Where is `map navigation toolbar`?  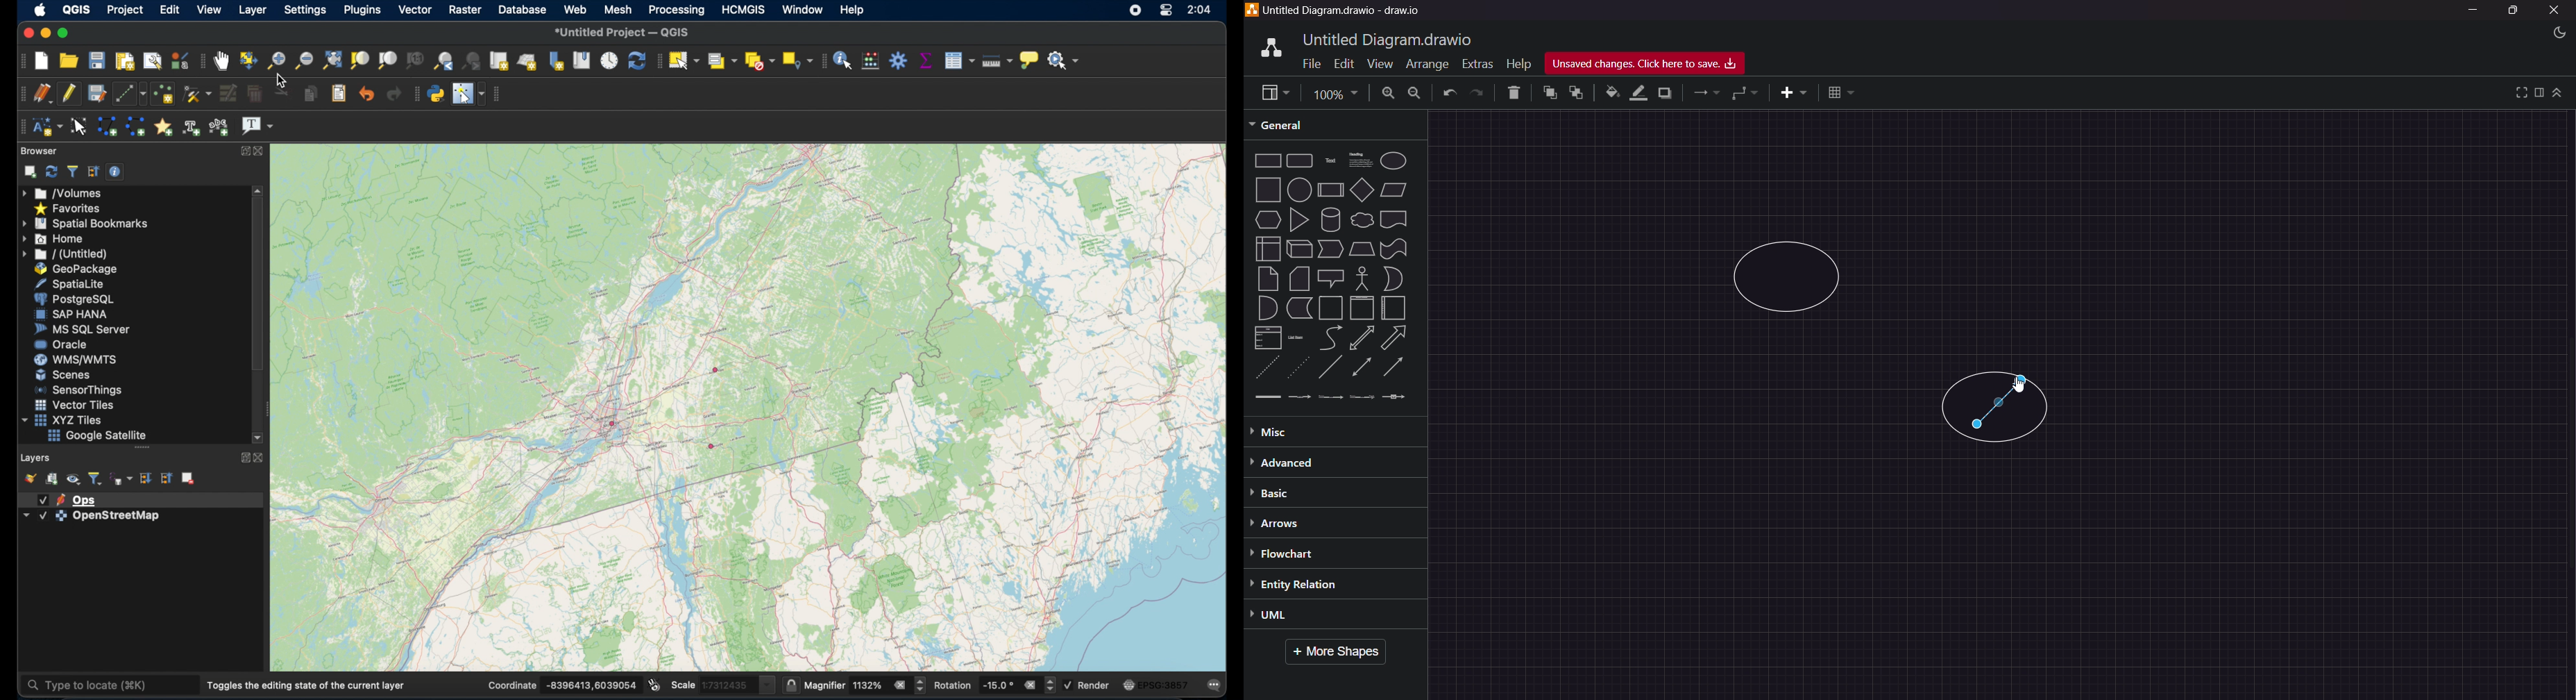
map navigation toolbar is located at coordinates (201, 62).